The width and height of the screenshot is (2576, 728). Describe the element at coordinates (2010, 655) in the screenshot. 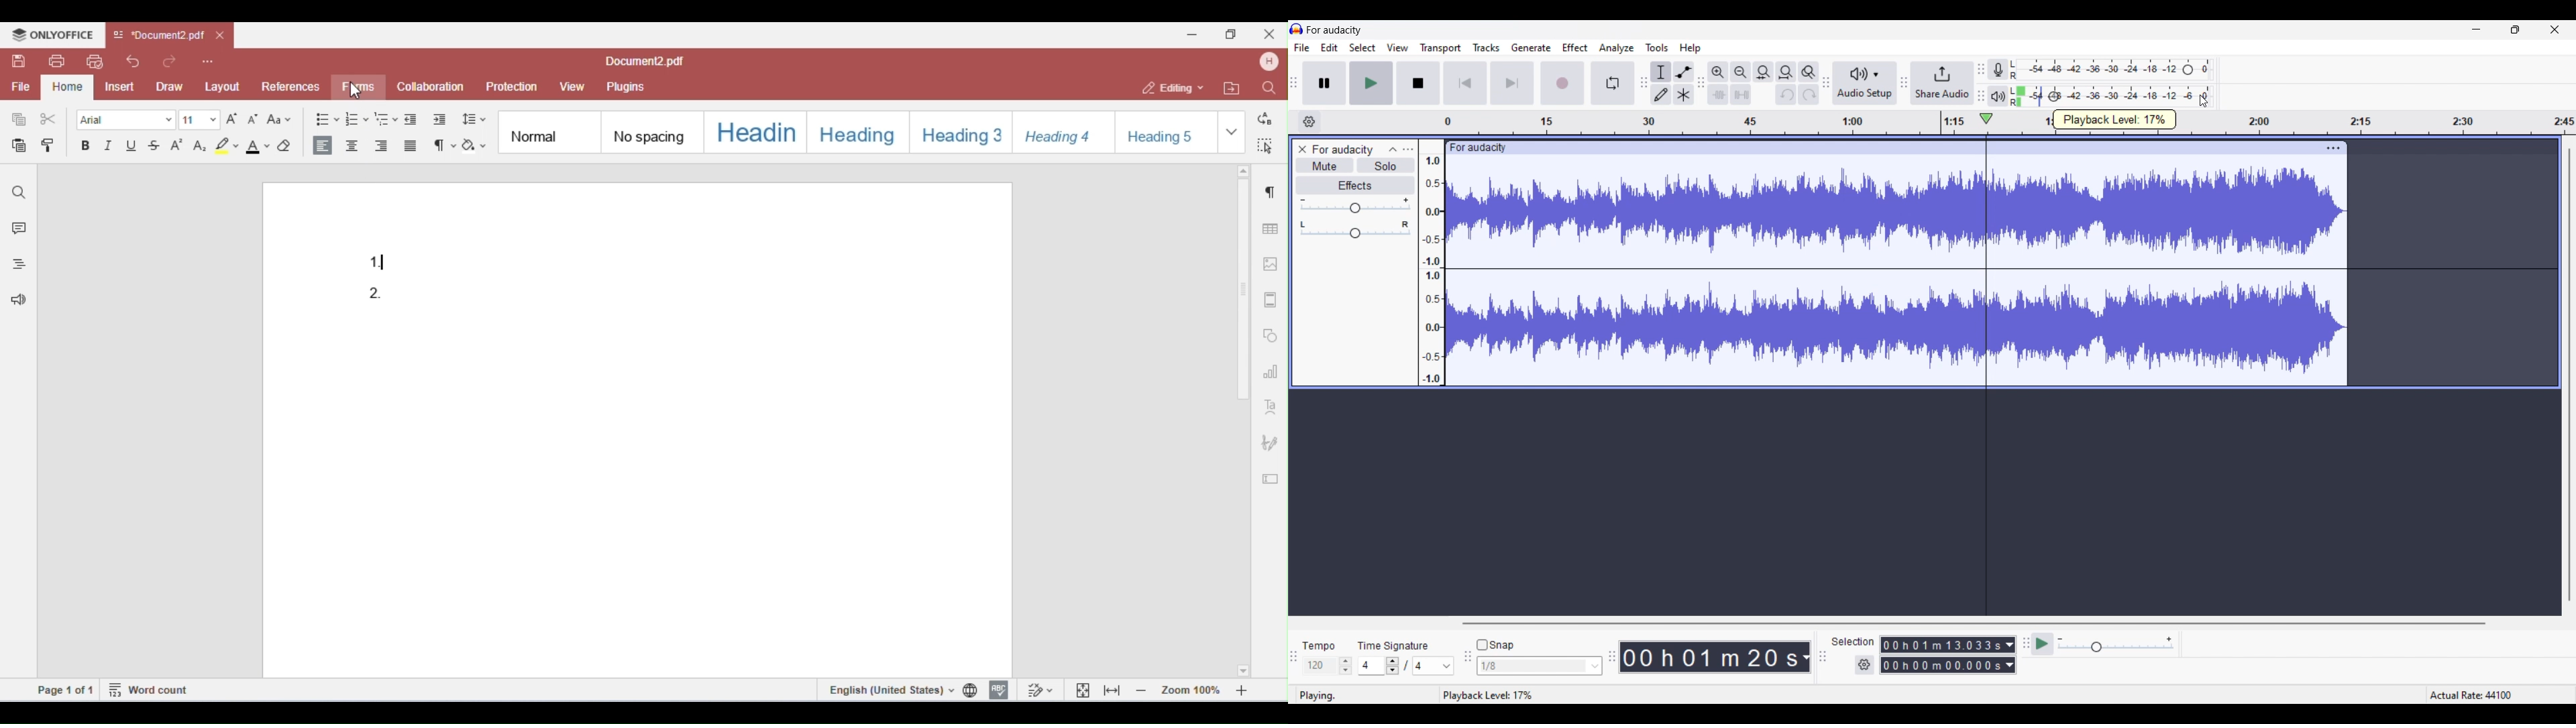

I see `Duration measurement options ` at that location.